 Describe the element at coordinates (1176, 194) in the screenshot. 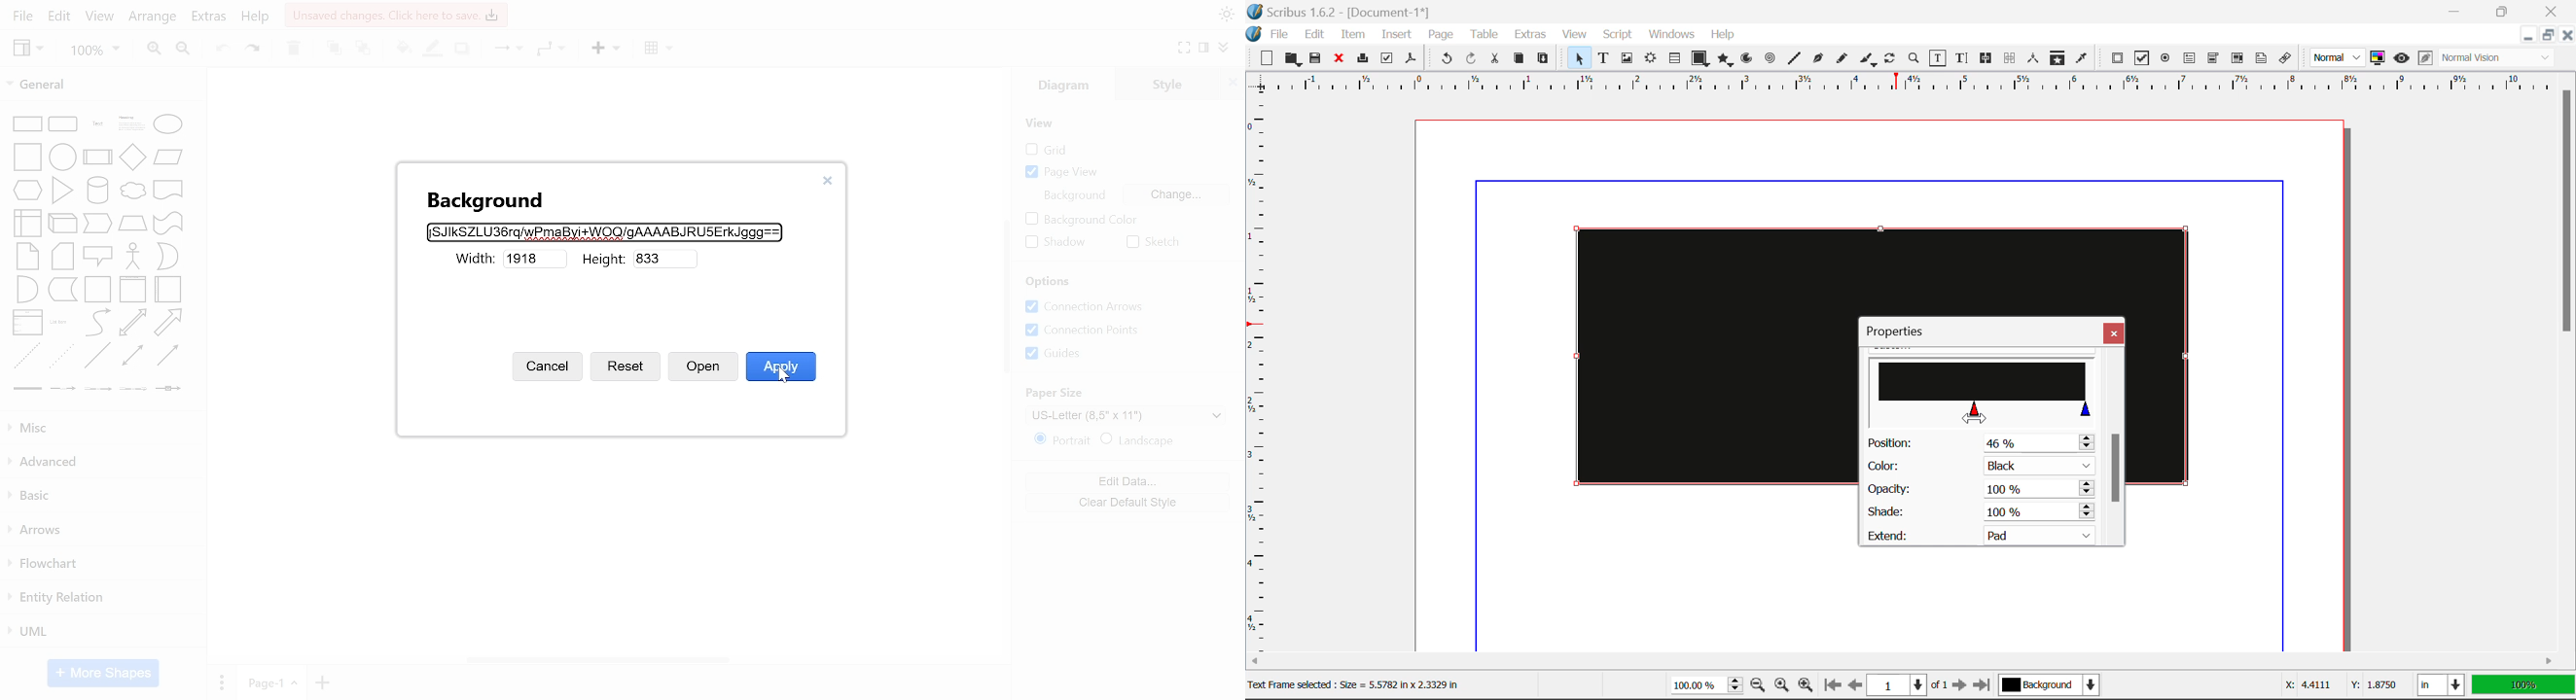

I see `change background` at that location.